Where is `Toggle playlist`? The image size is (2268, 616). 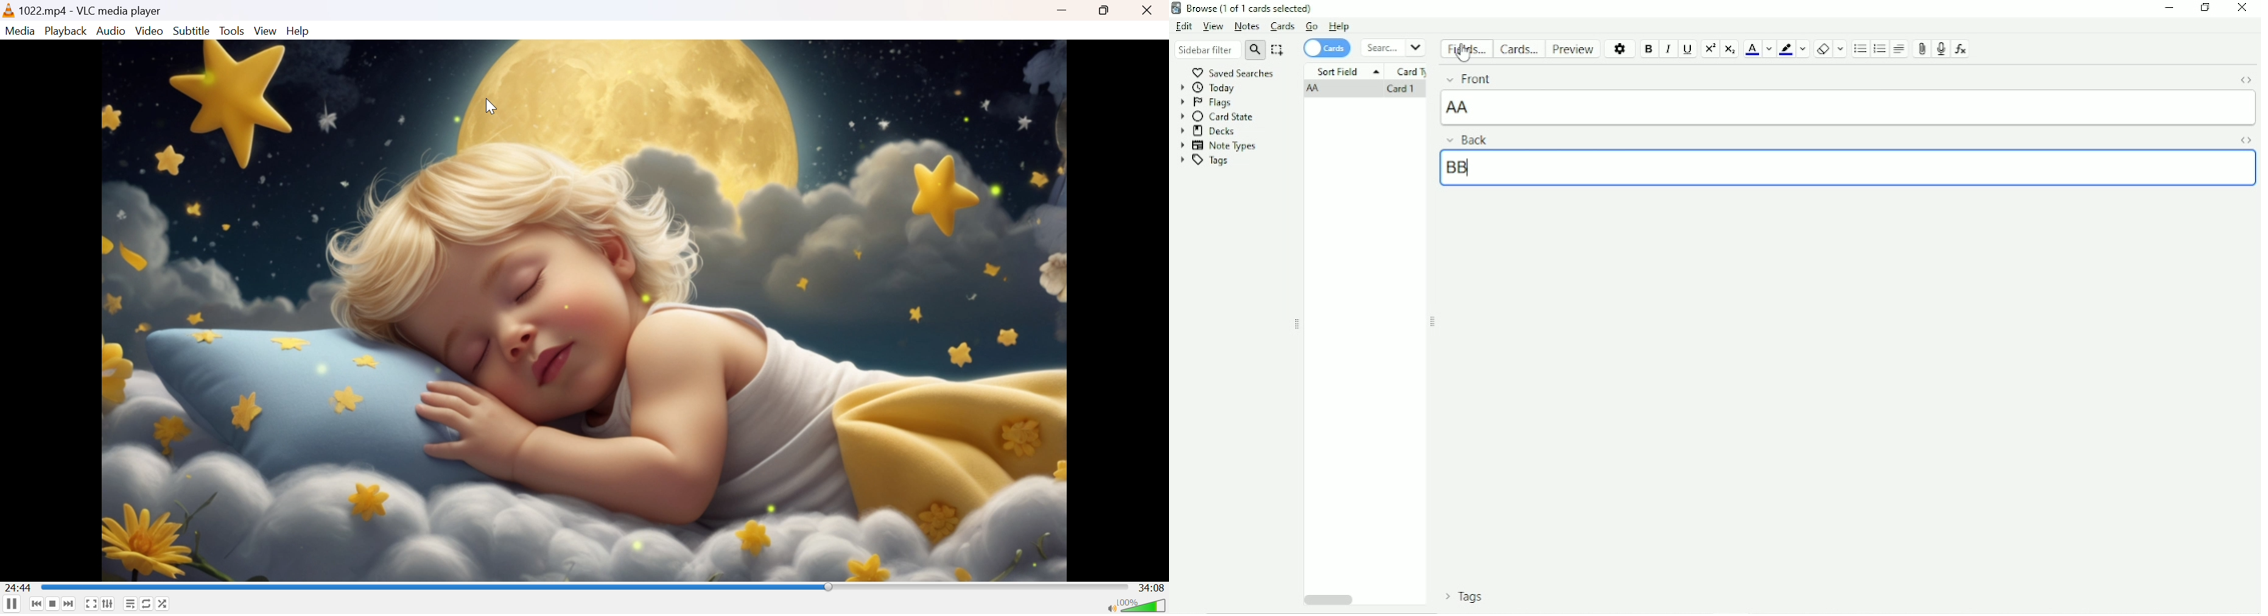
Toggle playlist is located at coordinates (131, 604).